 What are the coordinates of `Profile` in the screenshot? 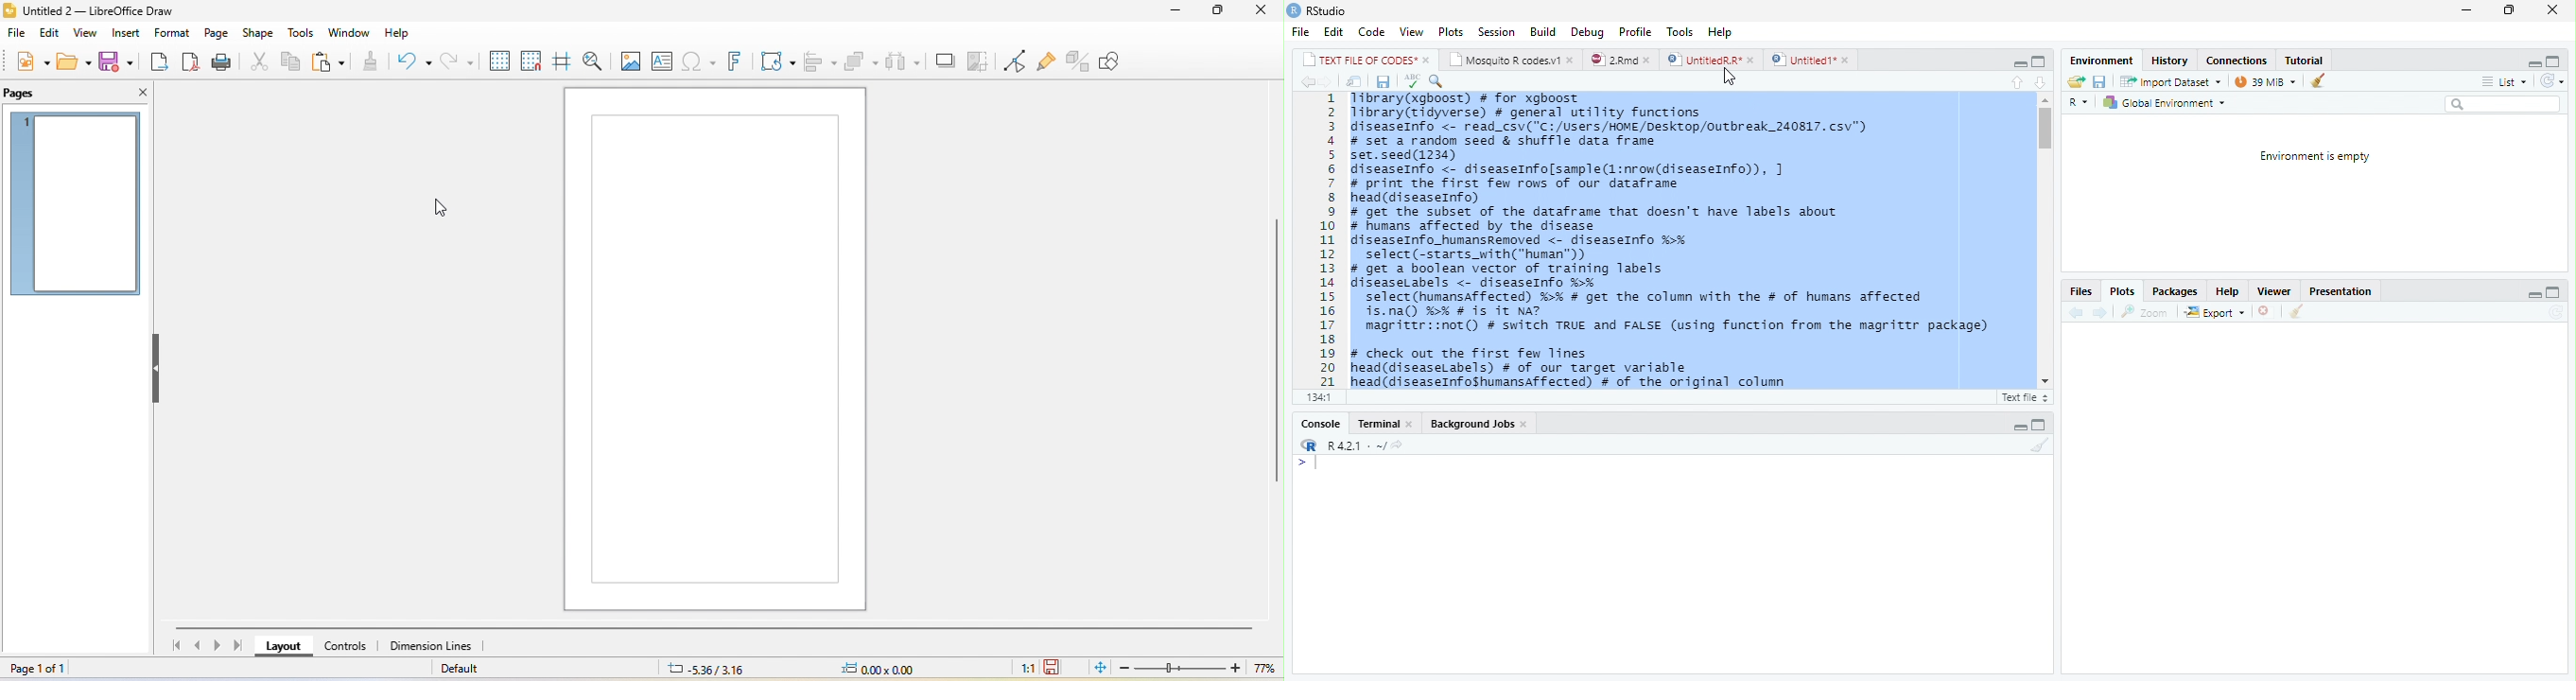 It's located at (1636, 31).